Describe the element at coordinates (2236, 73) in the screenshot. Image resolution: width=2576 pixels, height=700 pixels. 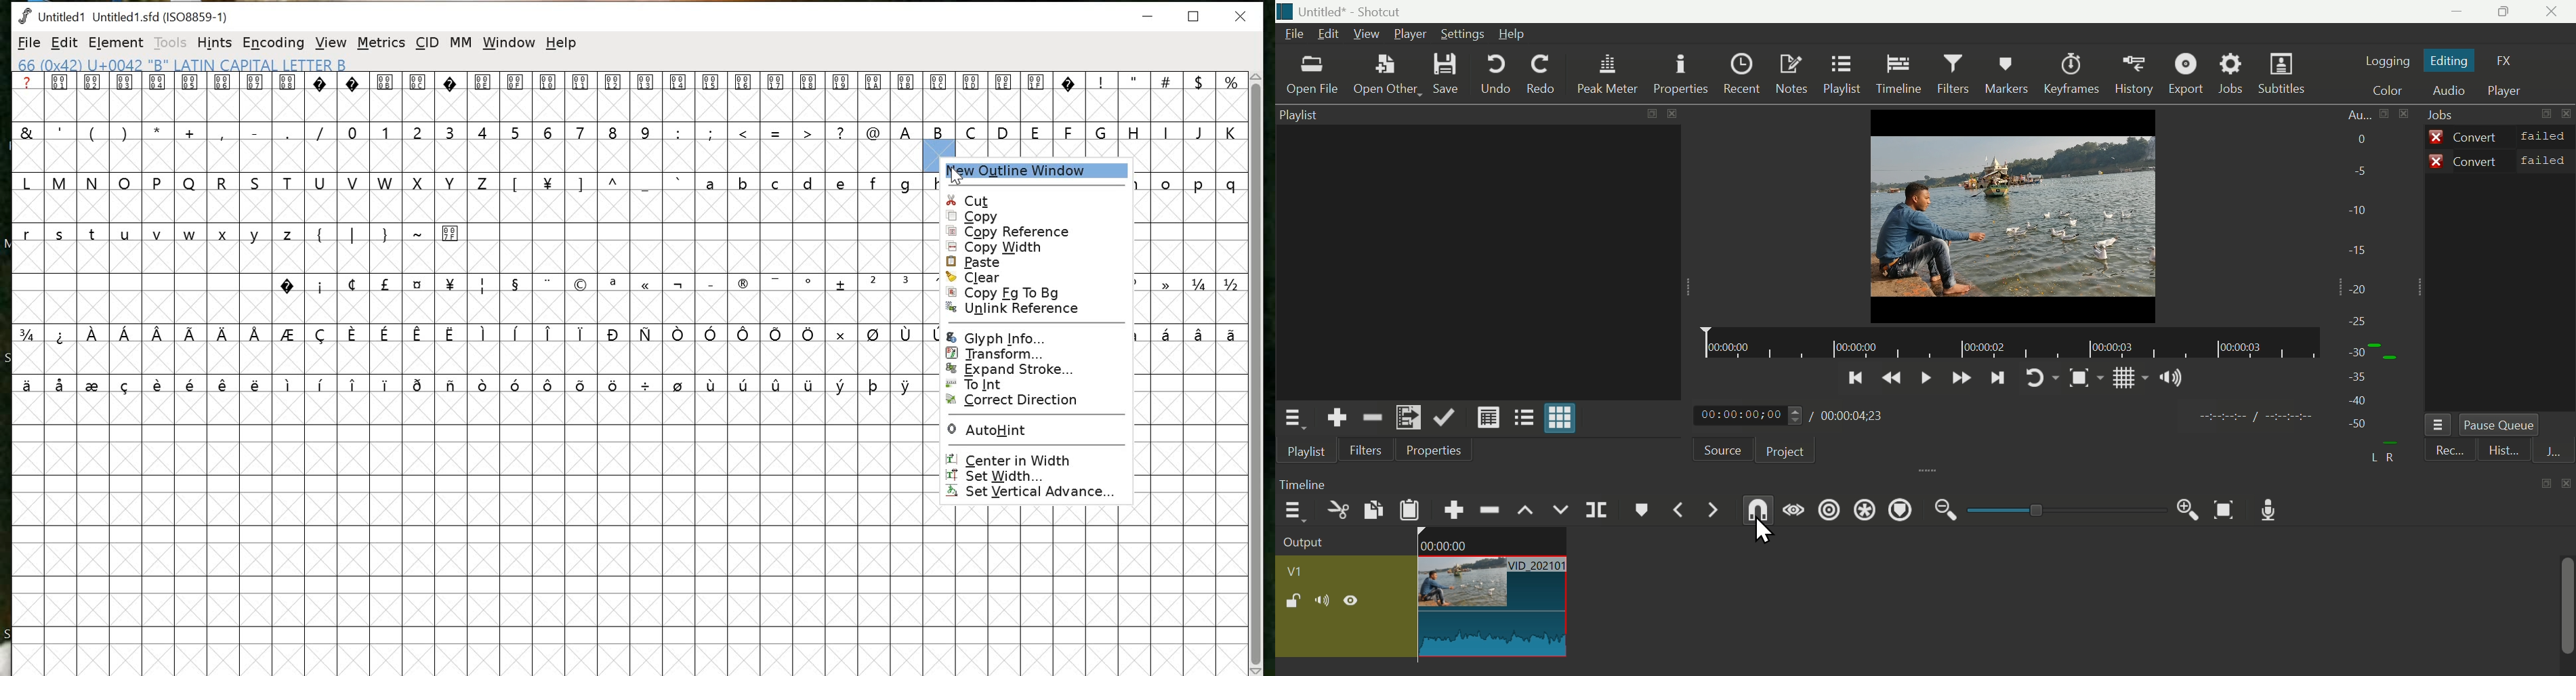
I see `Jobs` at that location.